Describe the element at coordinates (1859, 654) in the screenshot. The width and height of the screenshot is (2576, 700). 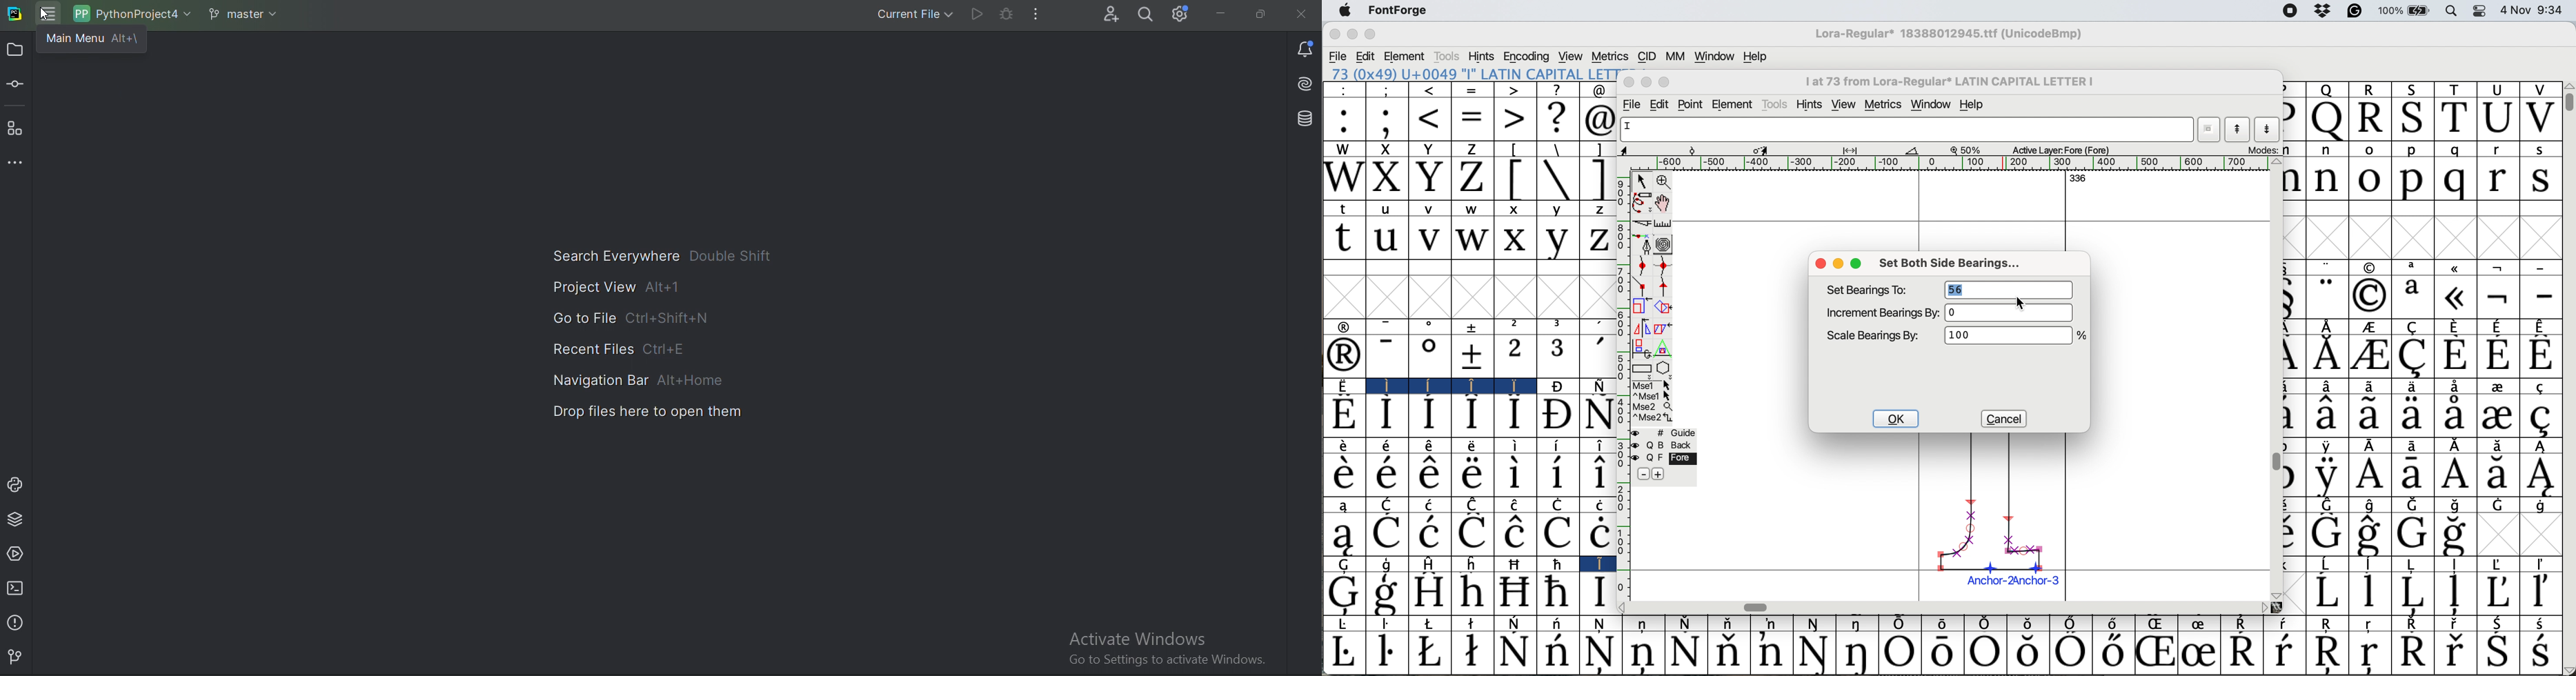
I see `Symbol` at that location.